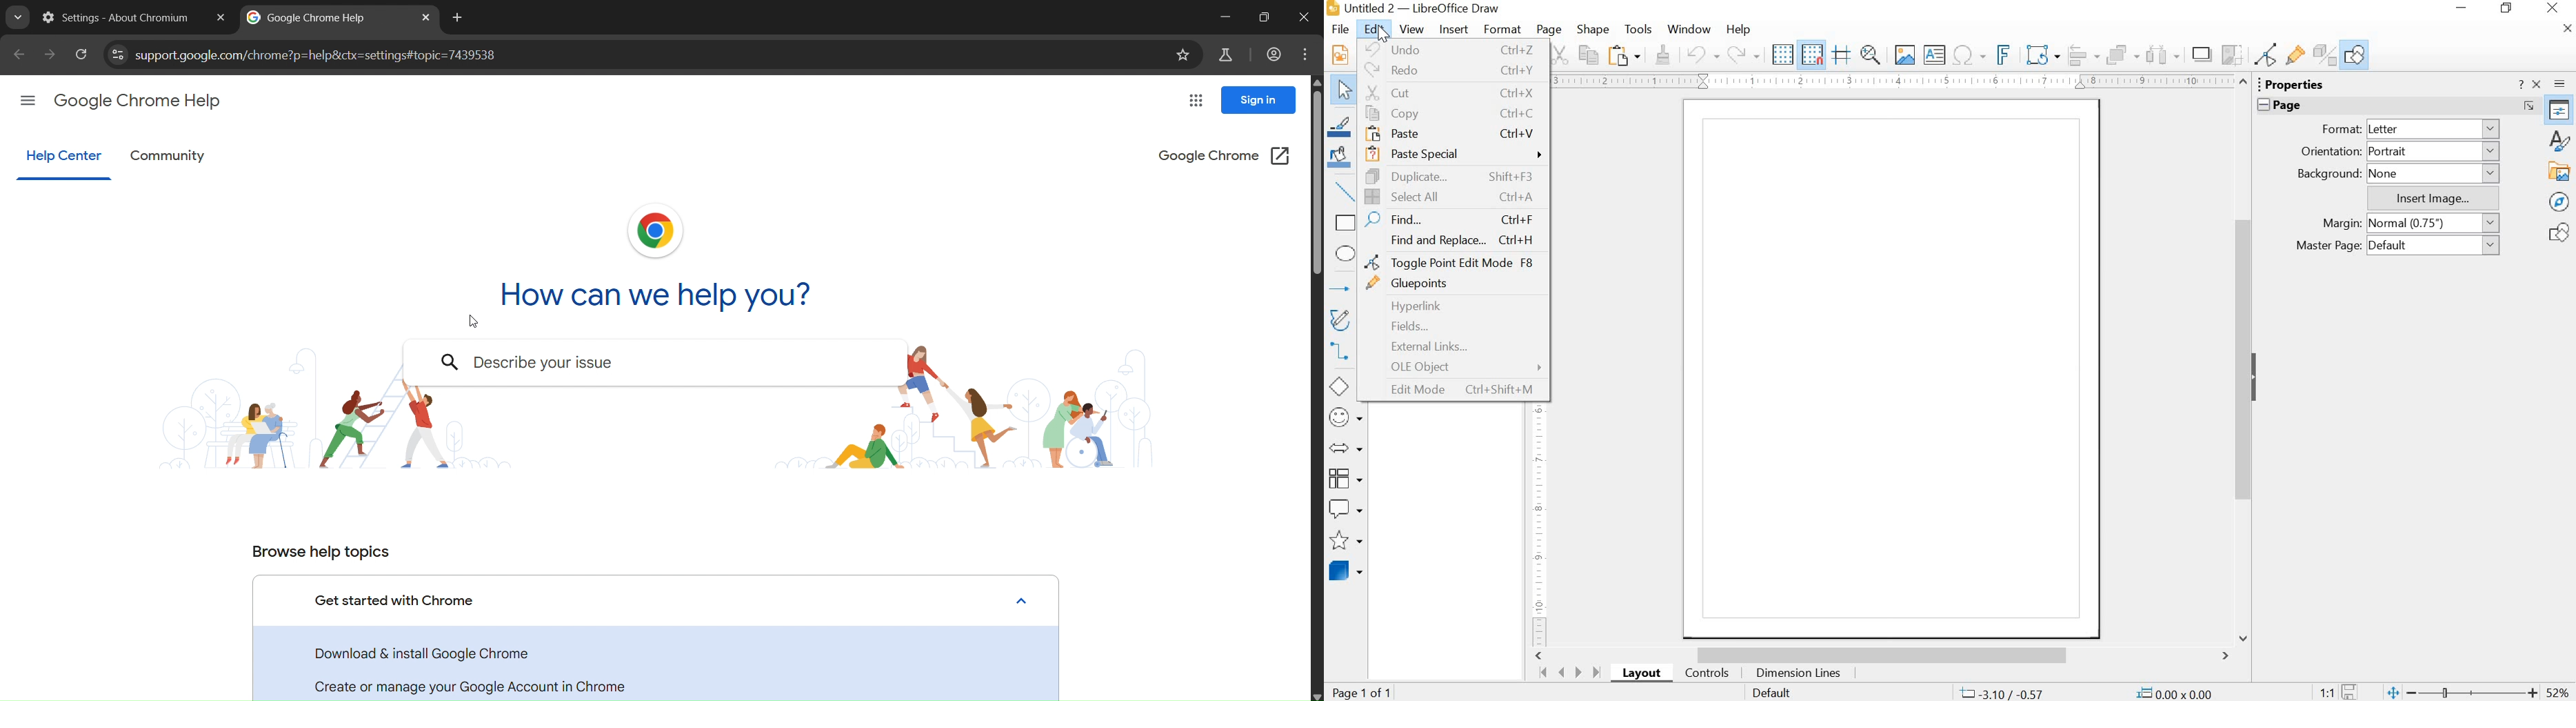 This screenshot has width=2576, height=728. I want to click on Close Document, so click(2568, 28).